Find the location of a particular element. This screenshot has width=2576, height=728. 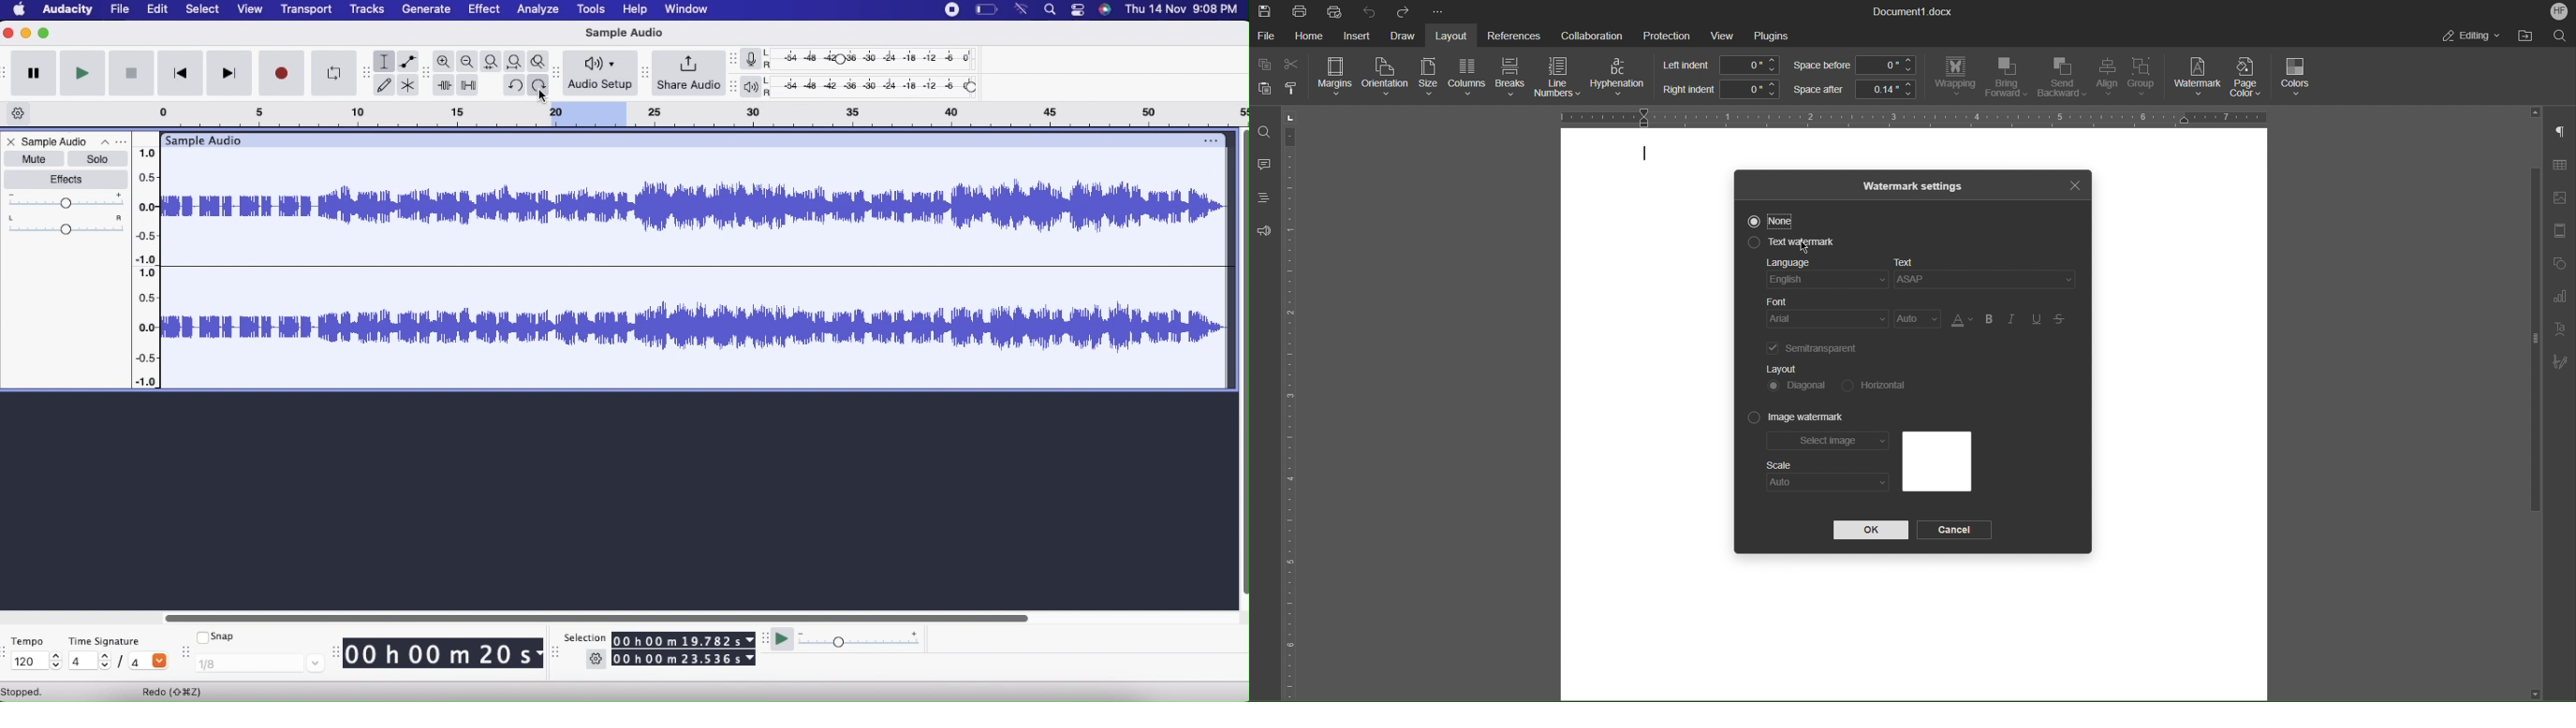

Effect is located at coordinates (486, 9).